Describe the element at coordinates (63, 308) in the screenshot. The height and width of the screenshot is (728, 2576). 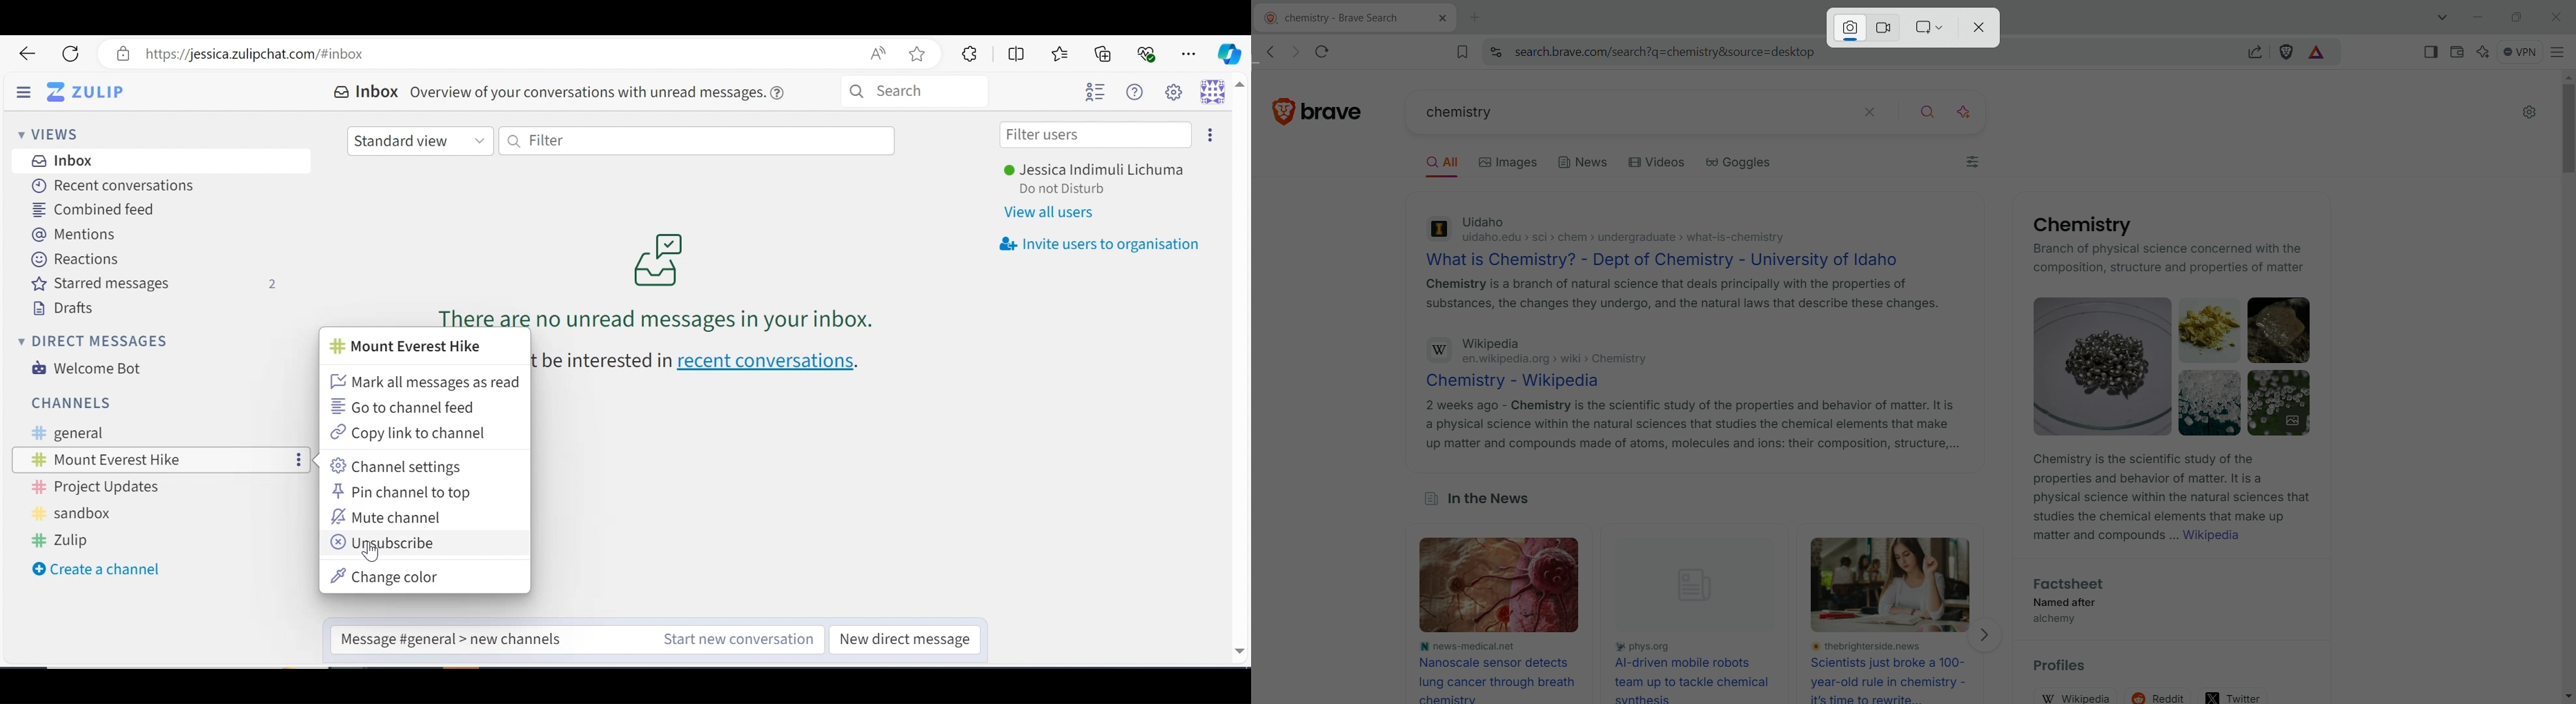
I see `Drafts` at that location.